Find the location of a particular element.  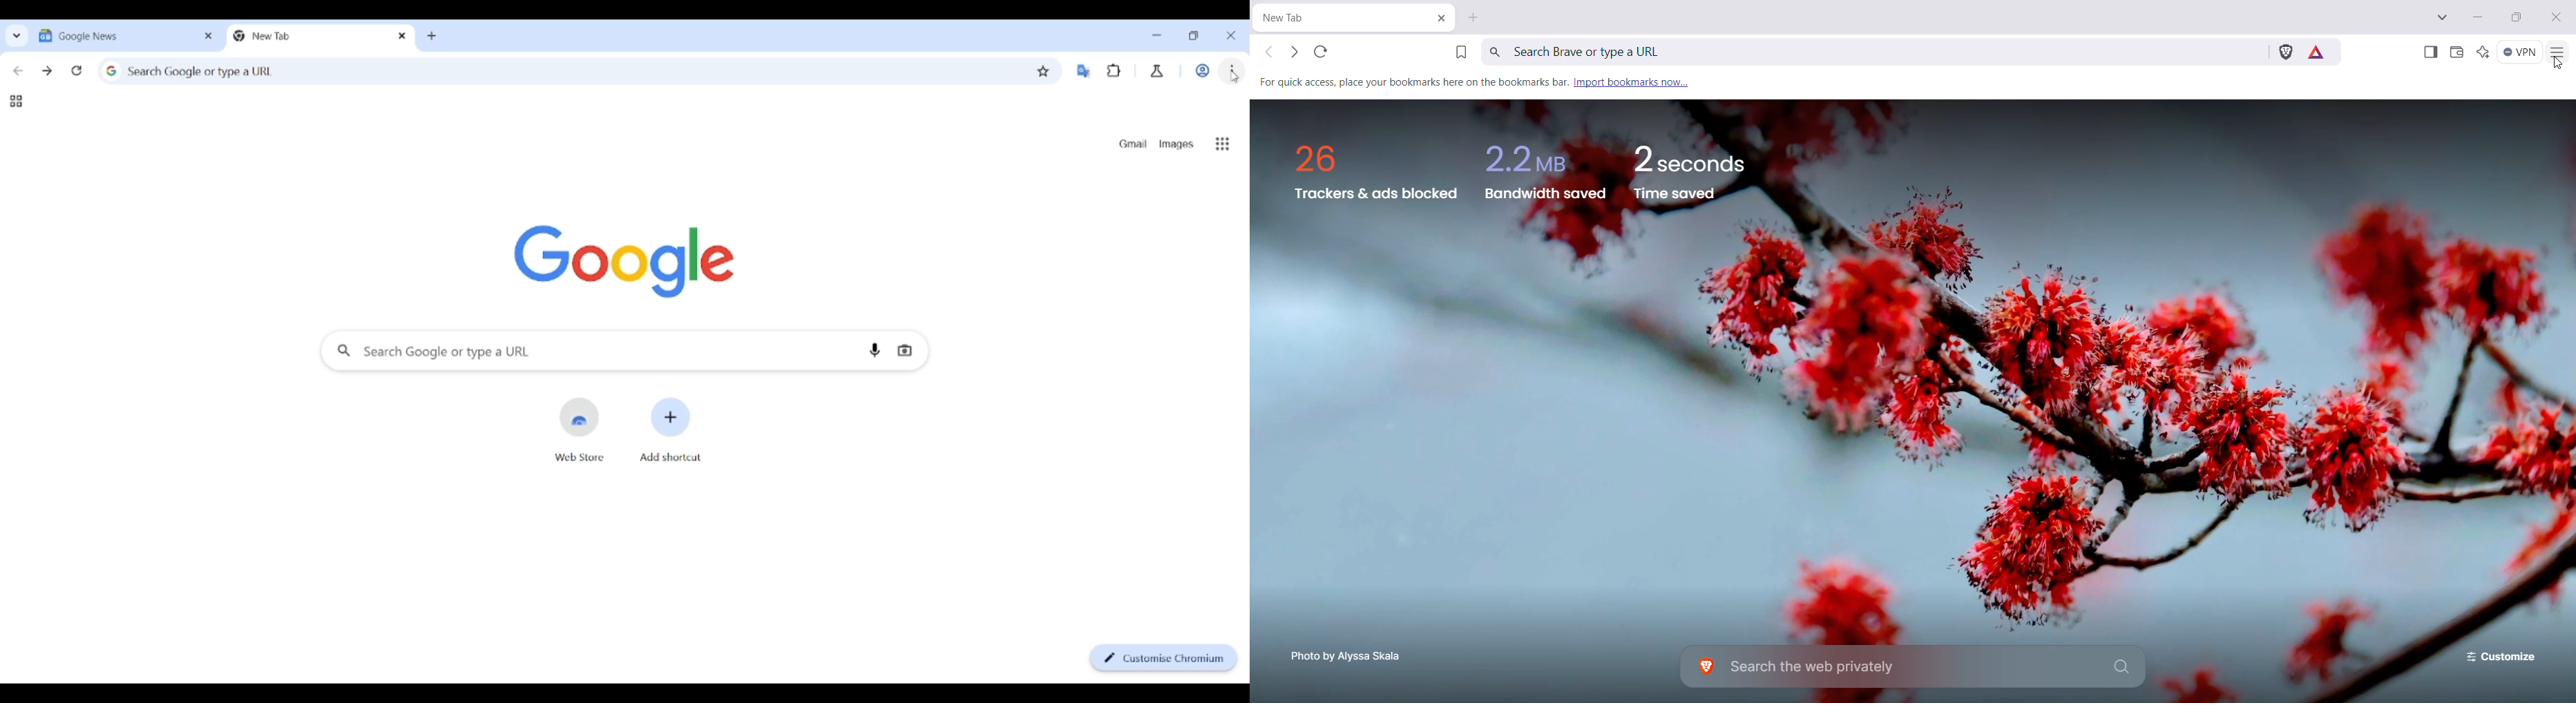

Cursor clicking on customizing Chromium is located at coordinates (1235, 77).